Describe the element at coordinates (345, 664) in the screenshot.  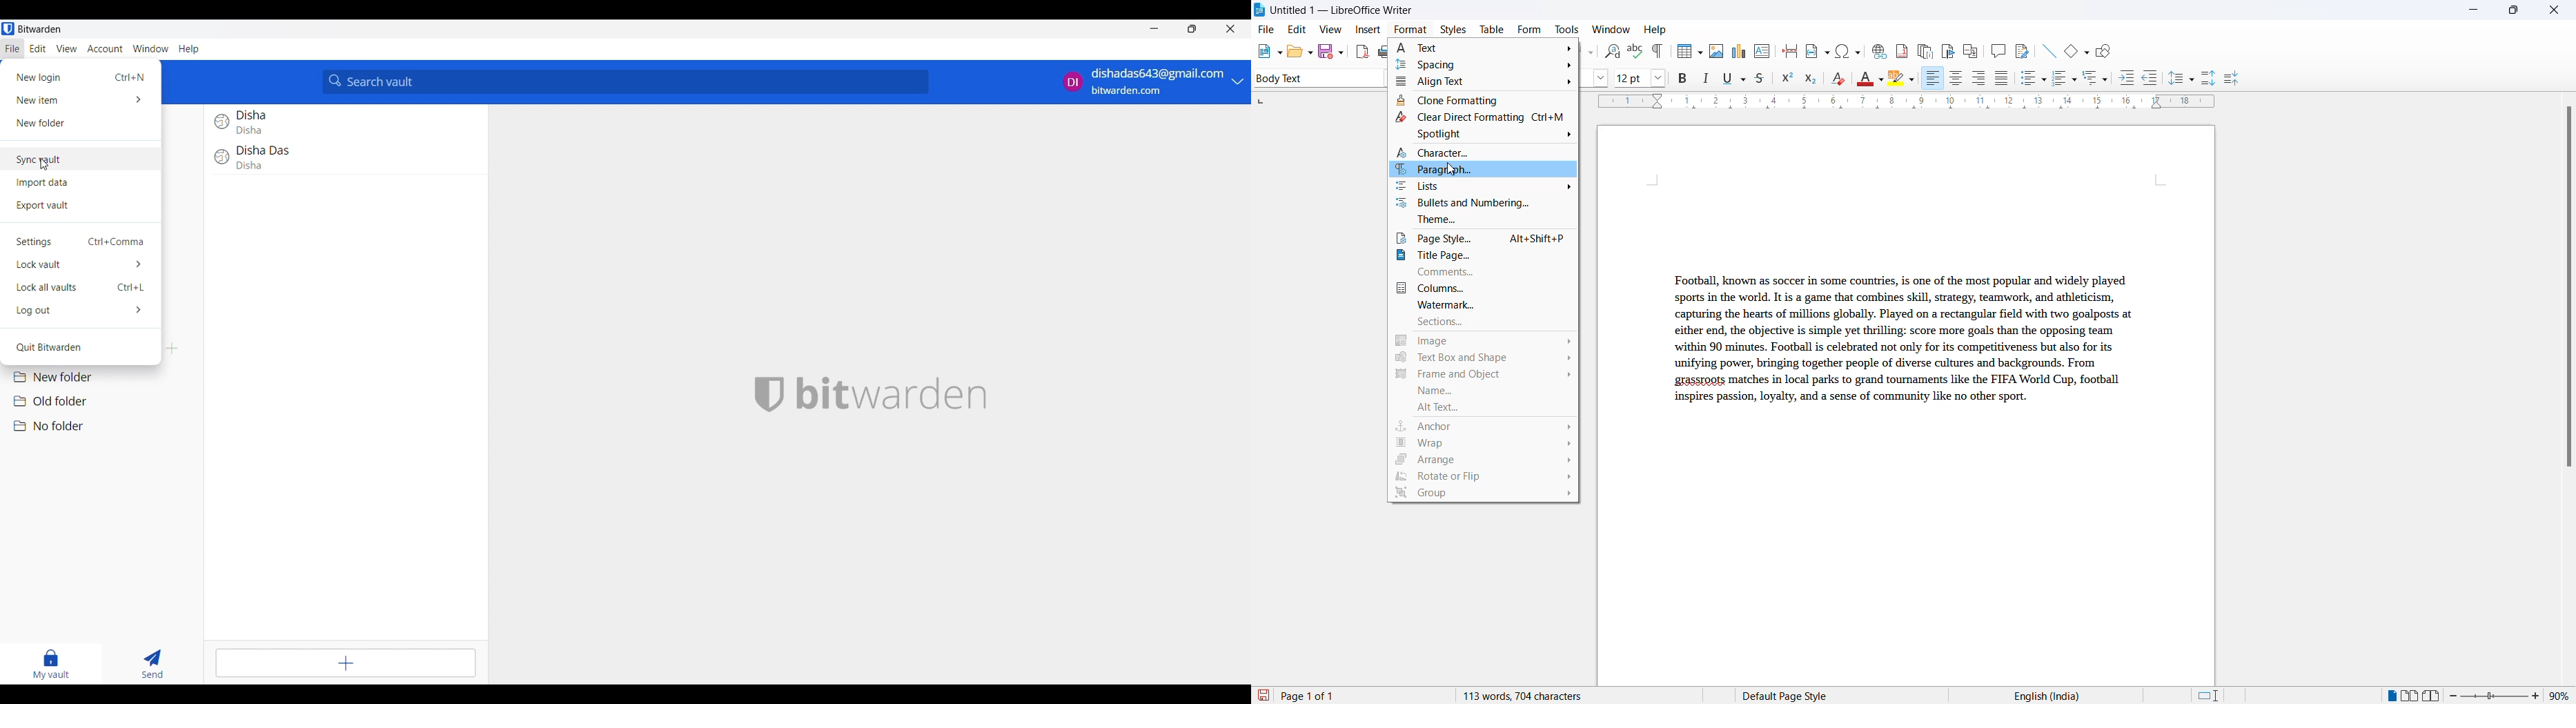
I see `Add item` at that location.